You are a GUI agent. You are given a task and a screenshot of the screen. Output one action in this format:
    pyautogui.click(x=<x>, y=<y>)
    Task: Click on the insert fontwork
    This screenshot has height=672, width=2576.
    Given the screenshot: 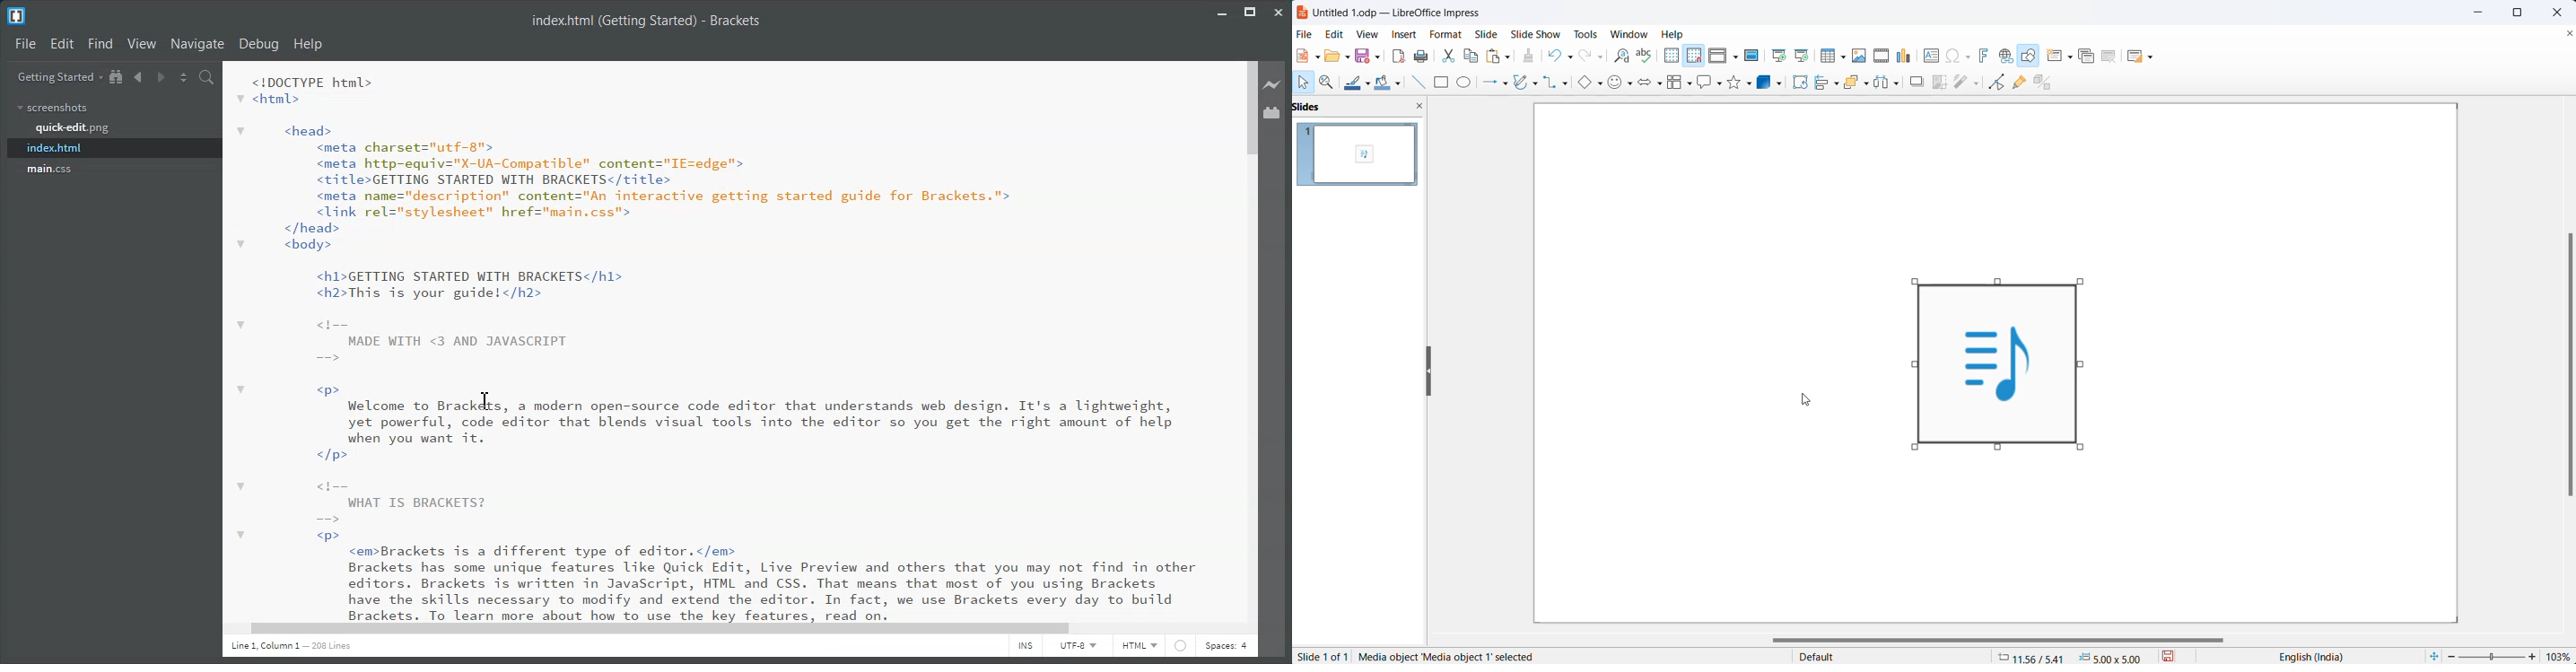 What is the action you would take?
    pyautogui.click(x=1987, y=54)
    